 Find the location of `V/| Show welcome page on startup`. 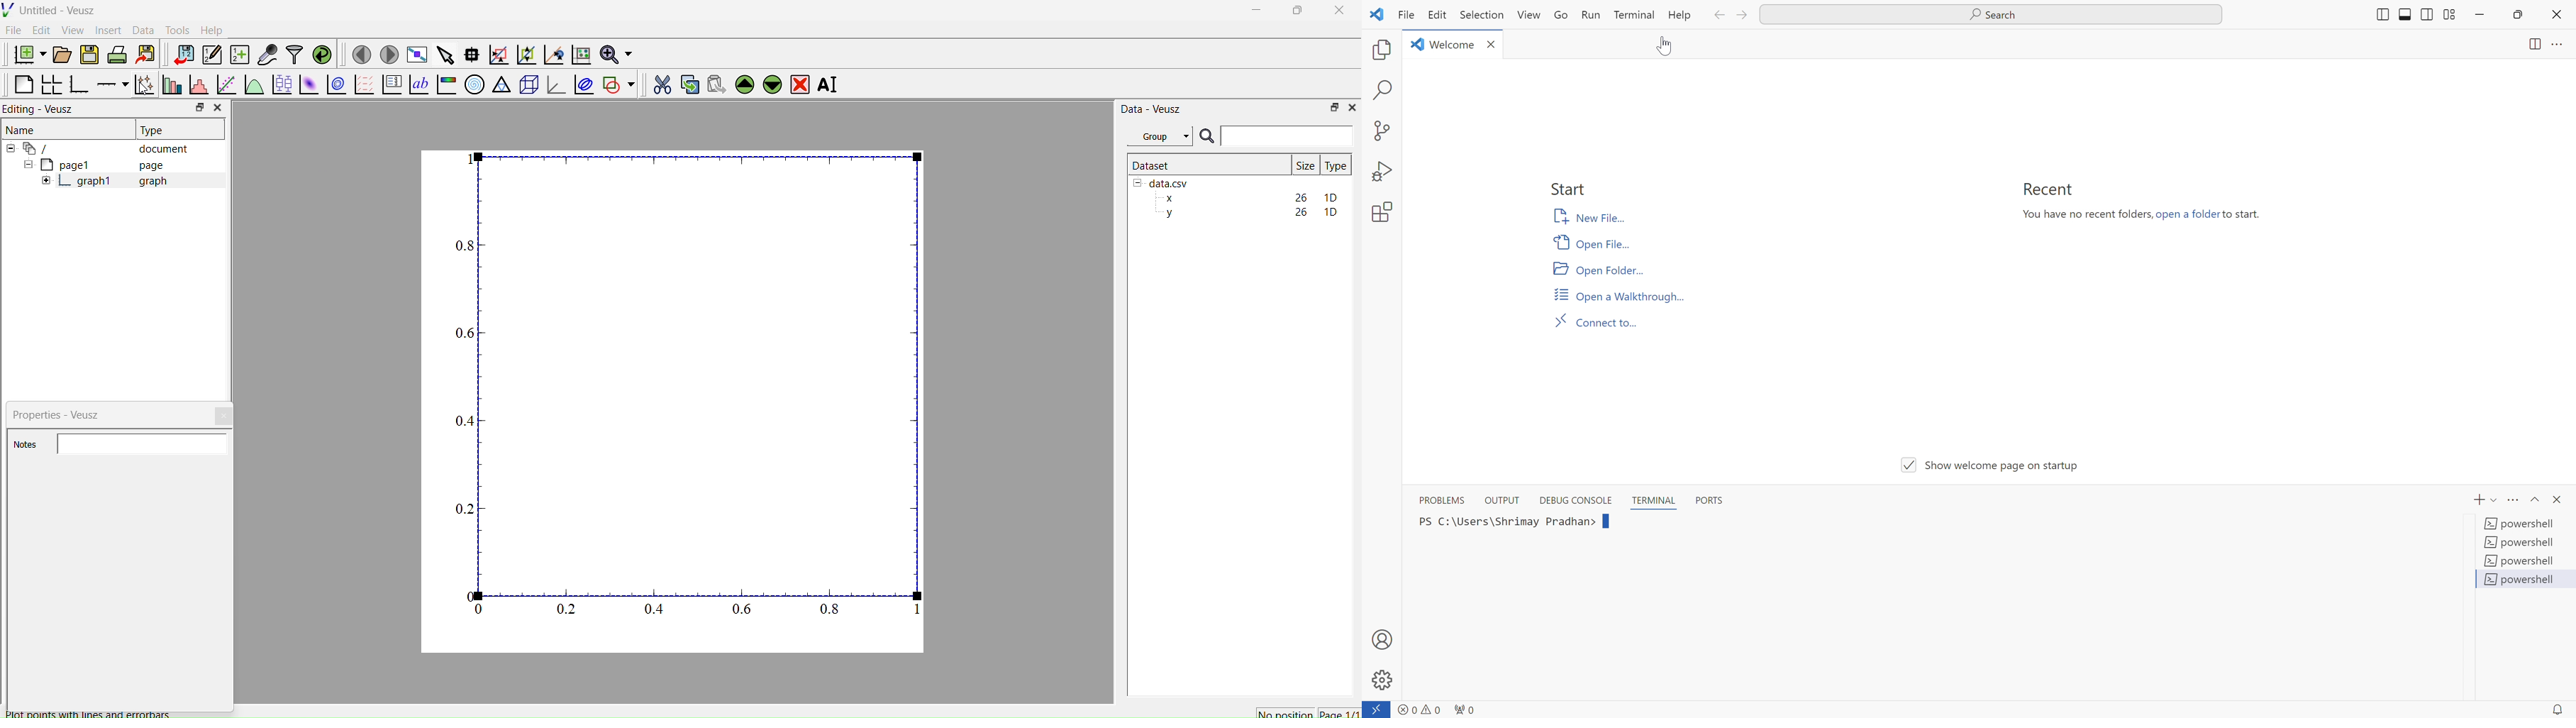

V/| Show welcome page on startup is located at coordinates (1996, 463).